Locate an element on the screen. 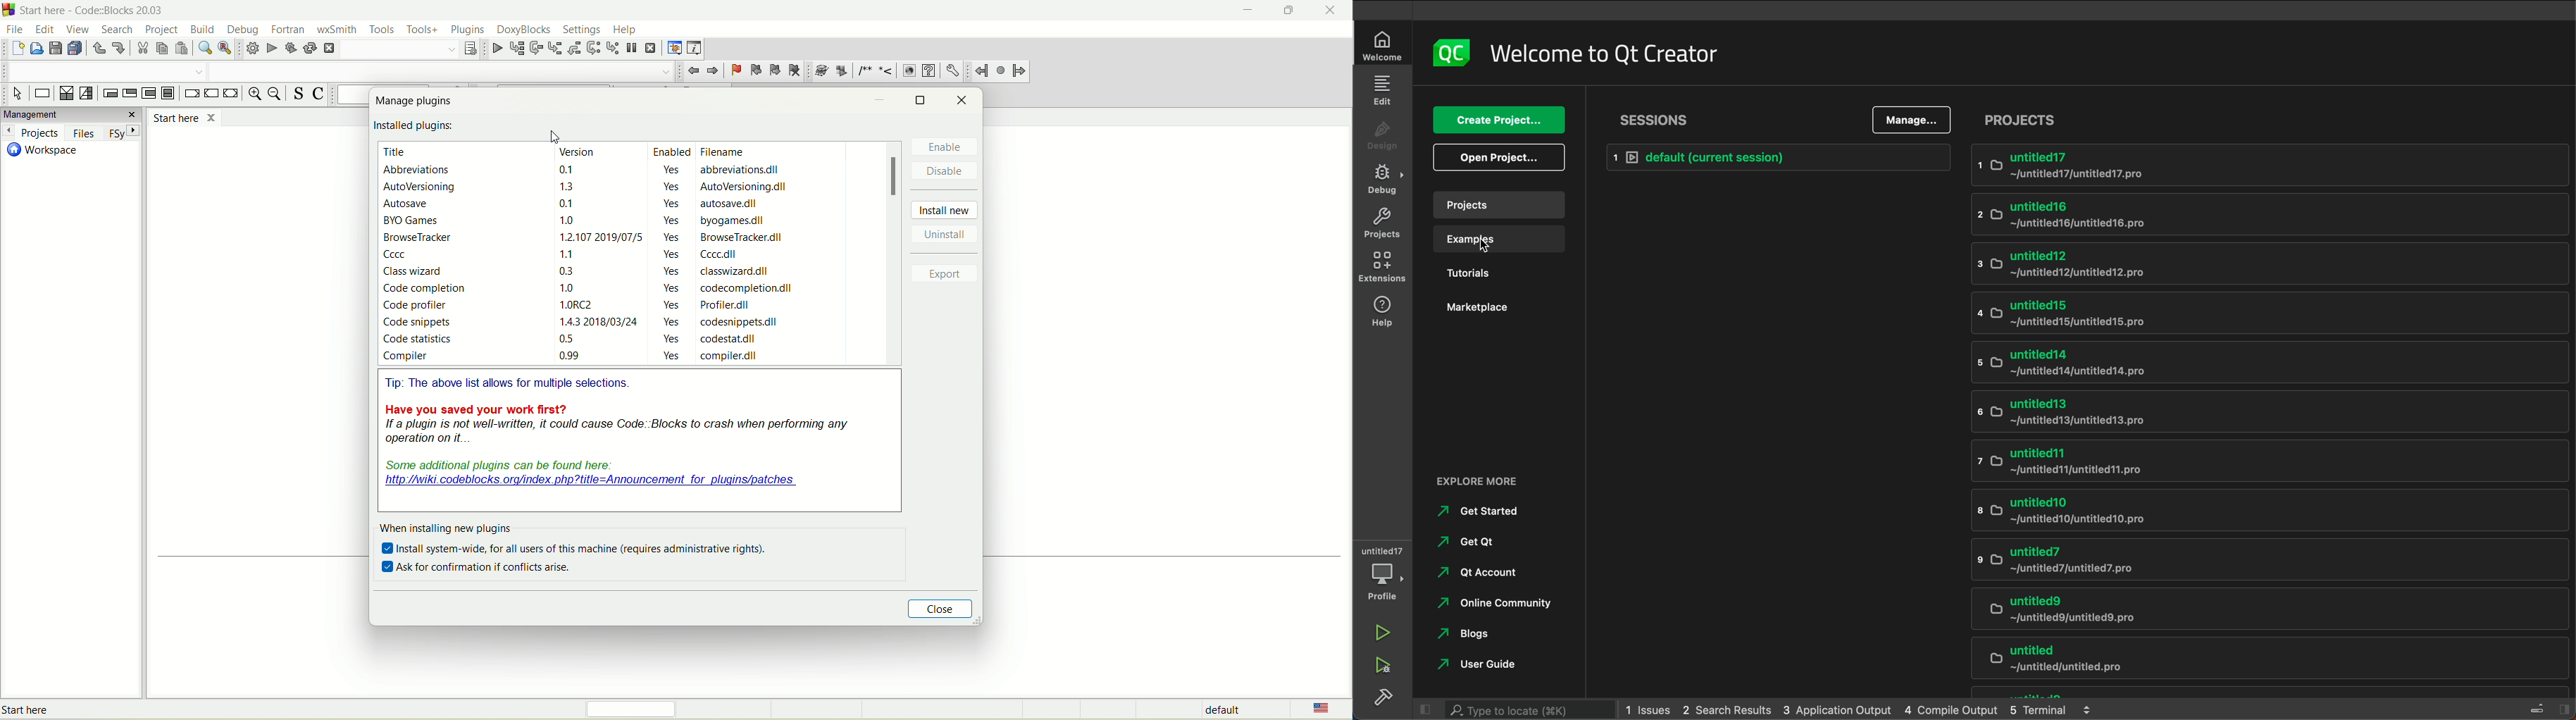 The height and width of the screenshot is (728, 2576). untitled 16 is located at coordinates (2258, 215).